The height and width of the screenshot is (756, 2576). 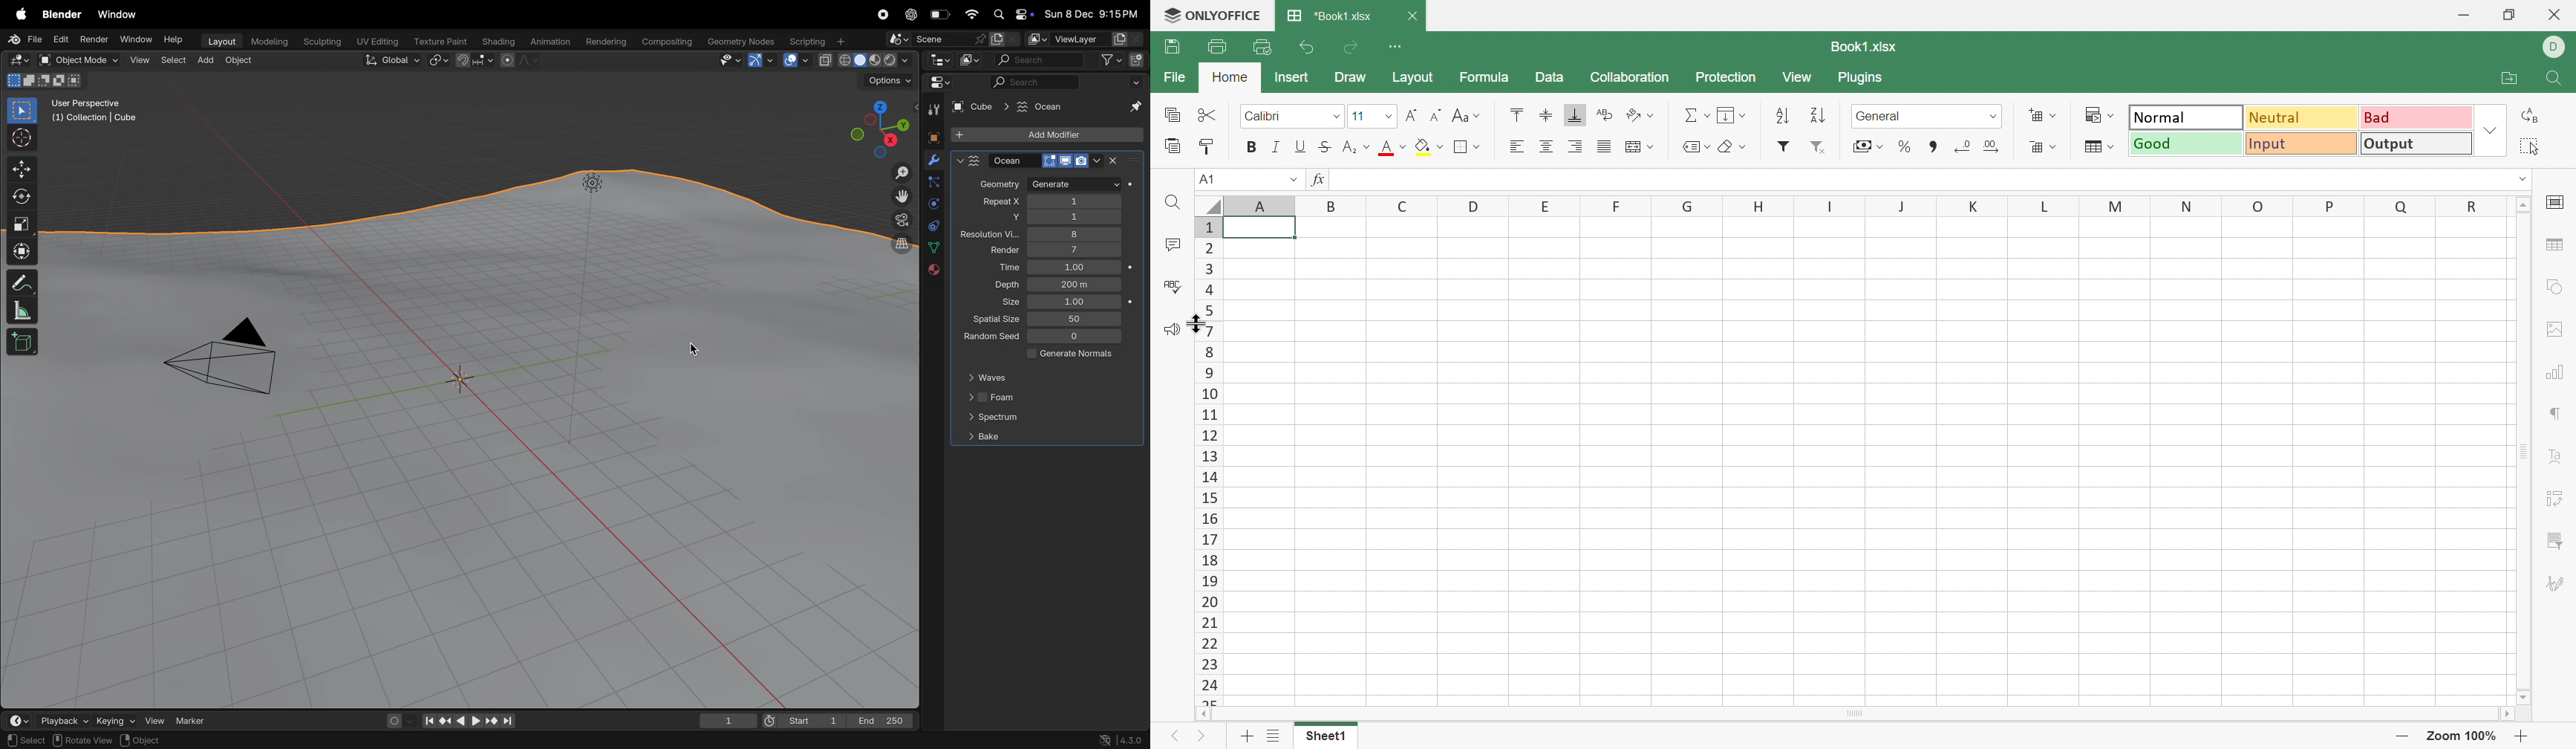 What do you see at coordinates (1466, 146) in the screenshot?
I see `Borders` at bounding box center [1466, 146].